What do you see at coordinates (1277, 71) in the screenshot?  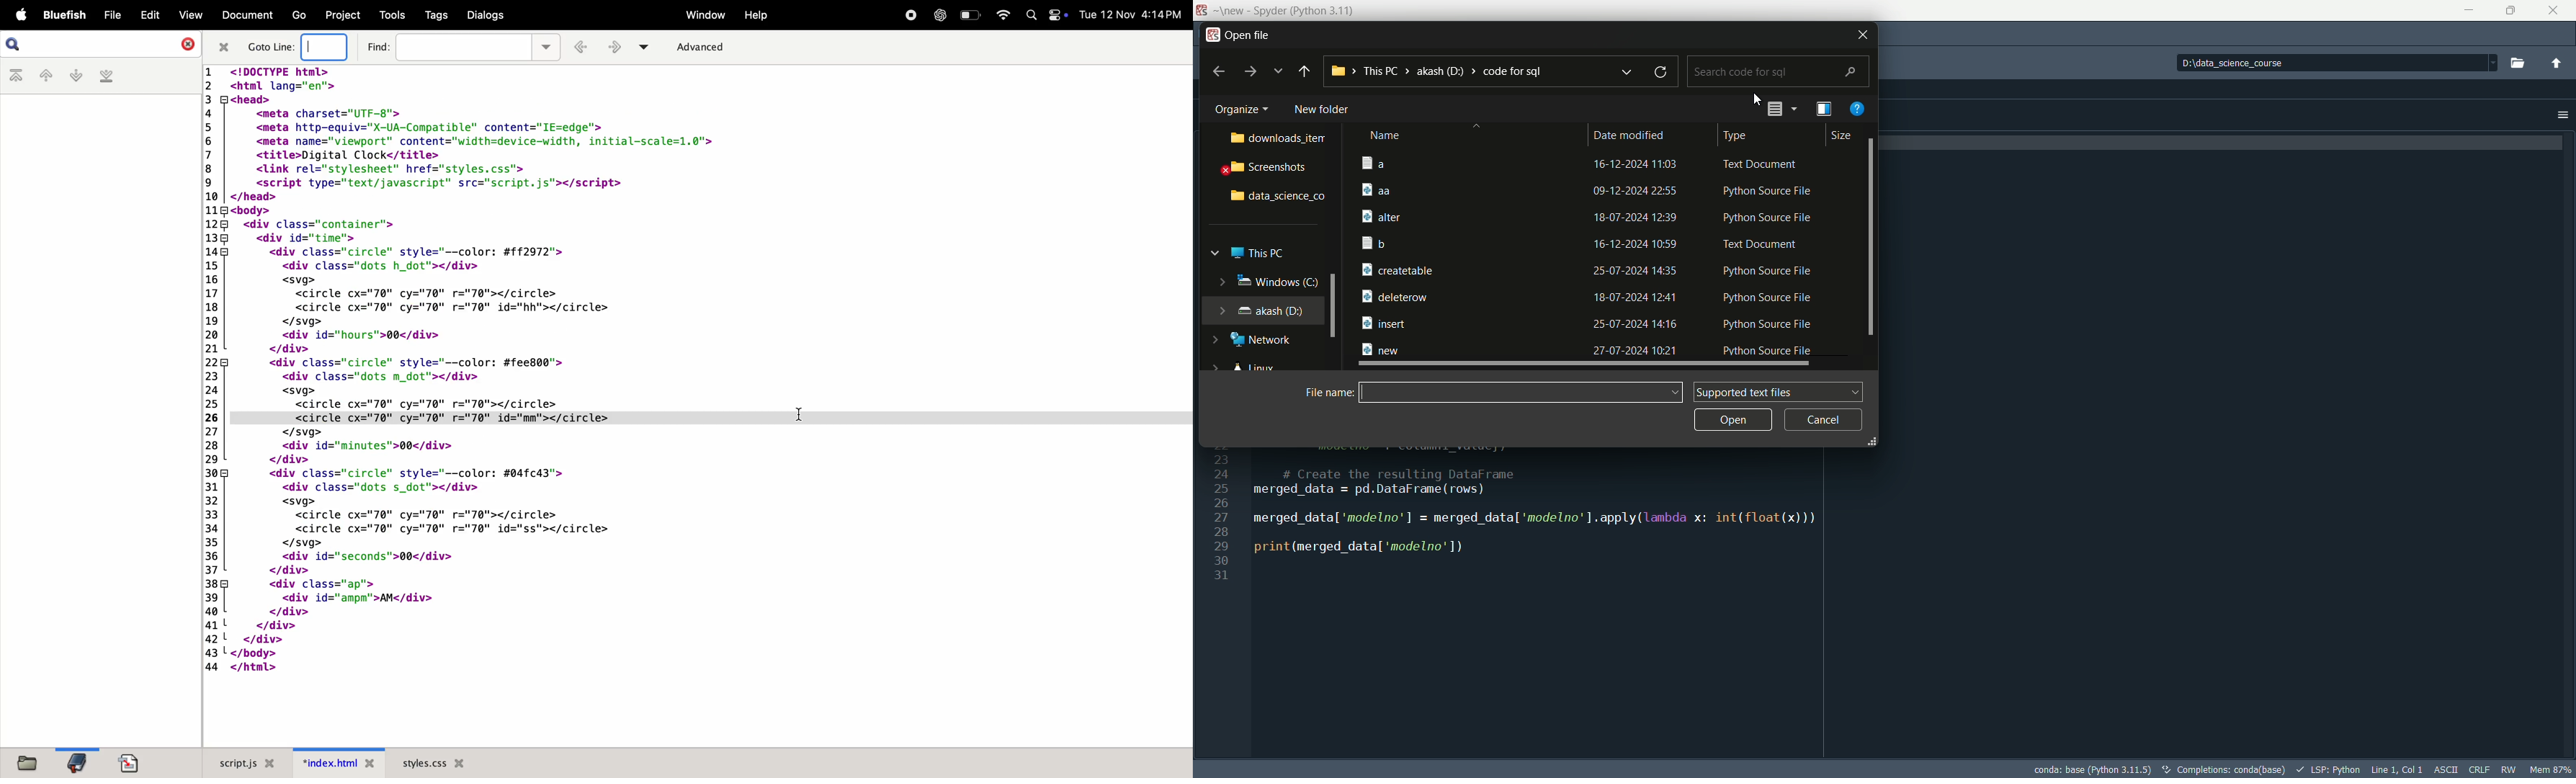 I see `previous locations` at bounding box center [1277, 71].